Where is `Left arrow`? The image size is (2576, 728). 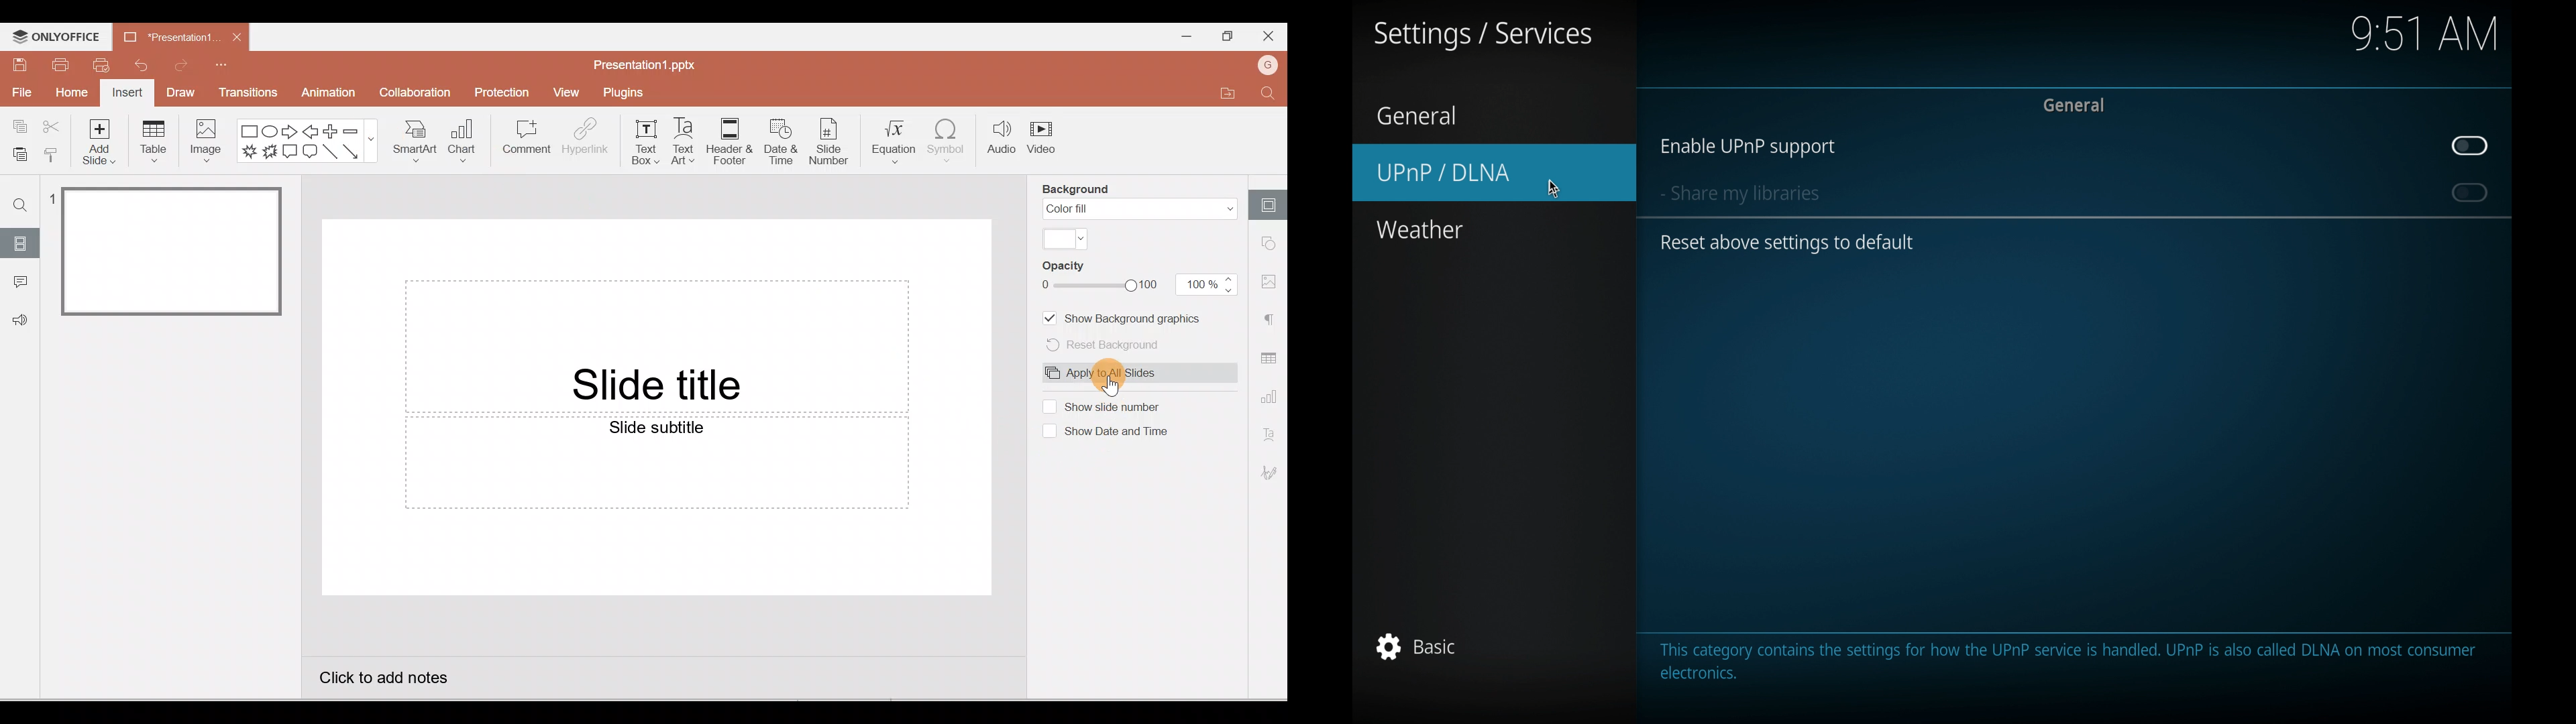 Left arrow is located at coordinates (311, 130).